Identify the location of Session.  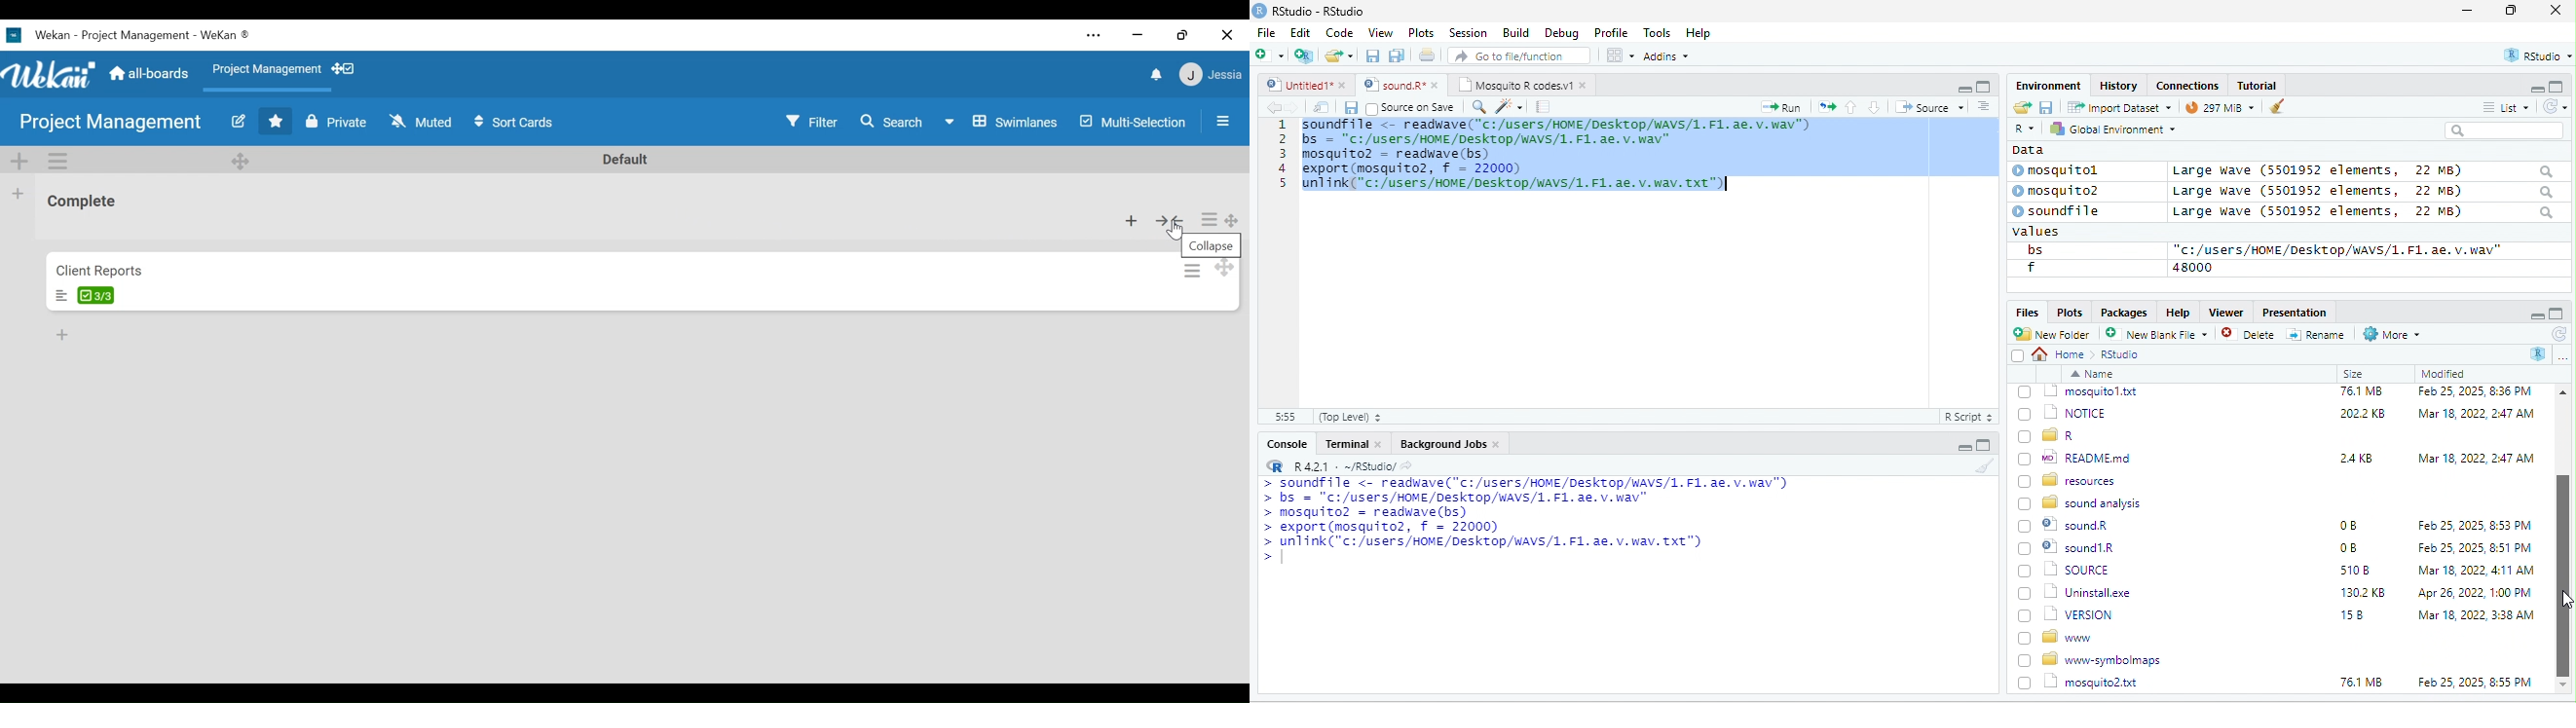
(1469, 31).